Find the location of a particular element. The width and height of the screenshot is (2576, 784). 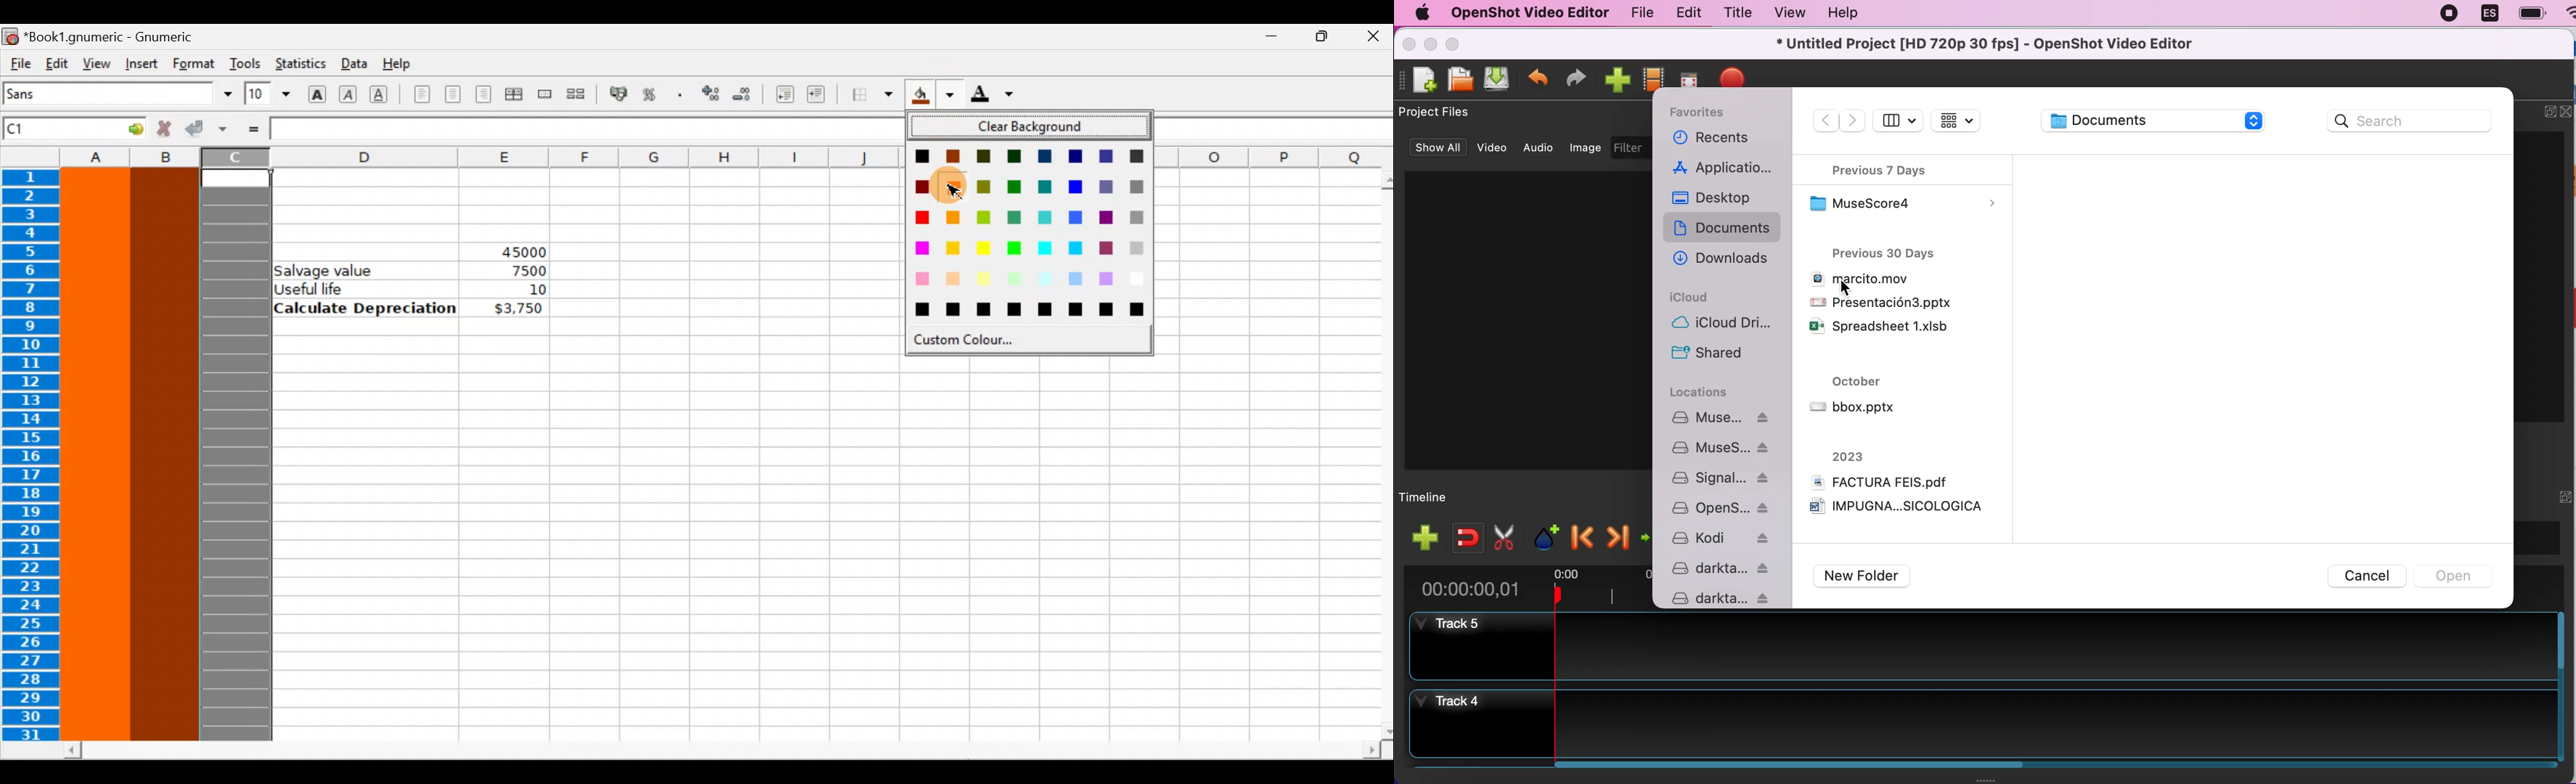

maximize is located at coordinates (1454, 45).